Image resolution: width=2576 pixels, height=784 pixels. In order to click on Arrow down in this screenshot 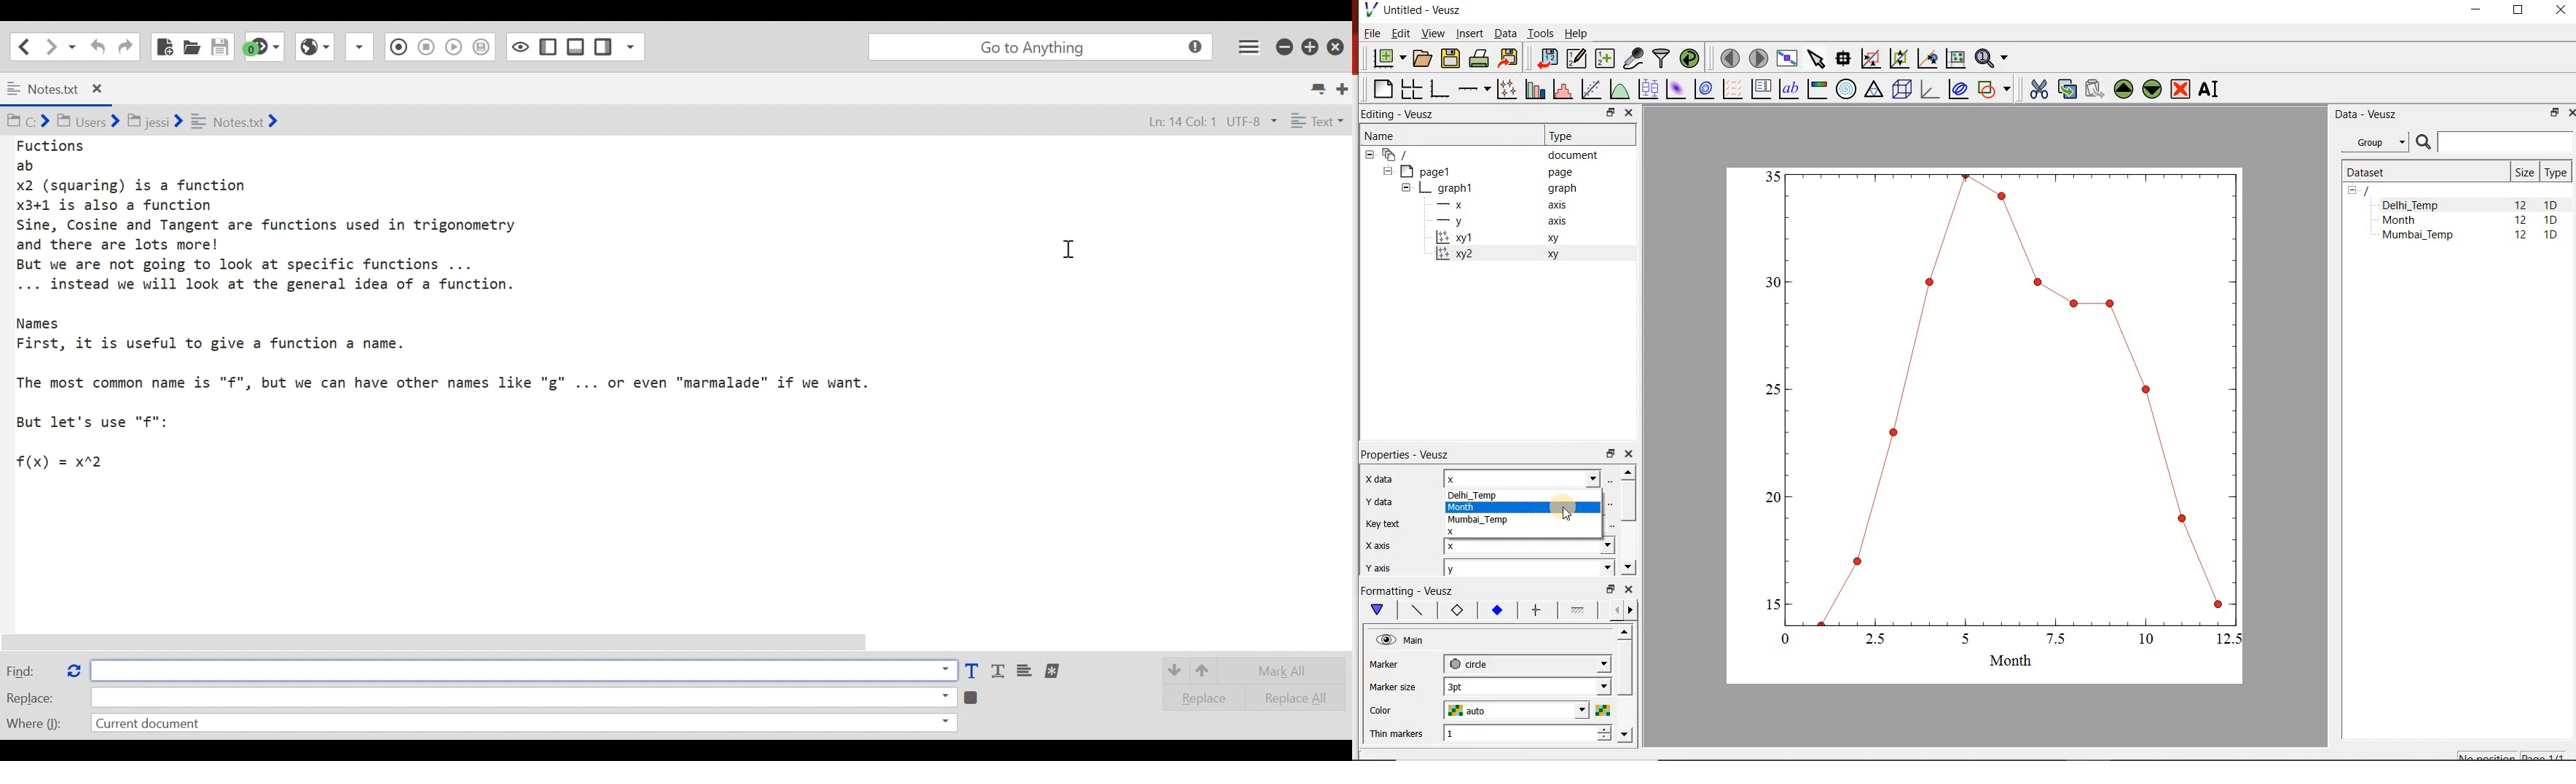, I will do `click(1173, 669)`.